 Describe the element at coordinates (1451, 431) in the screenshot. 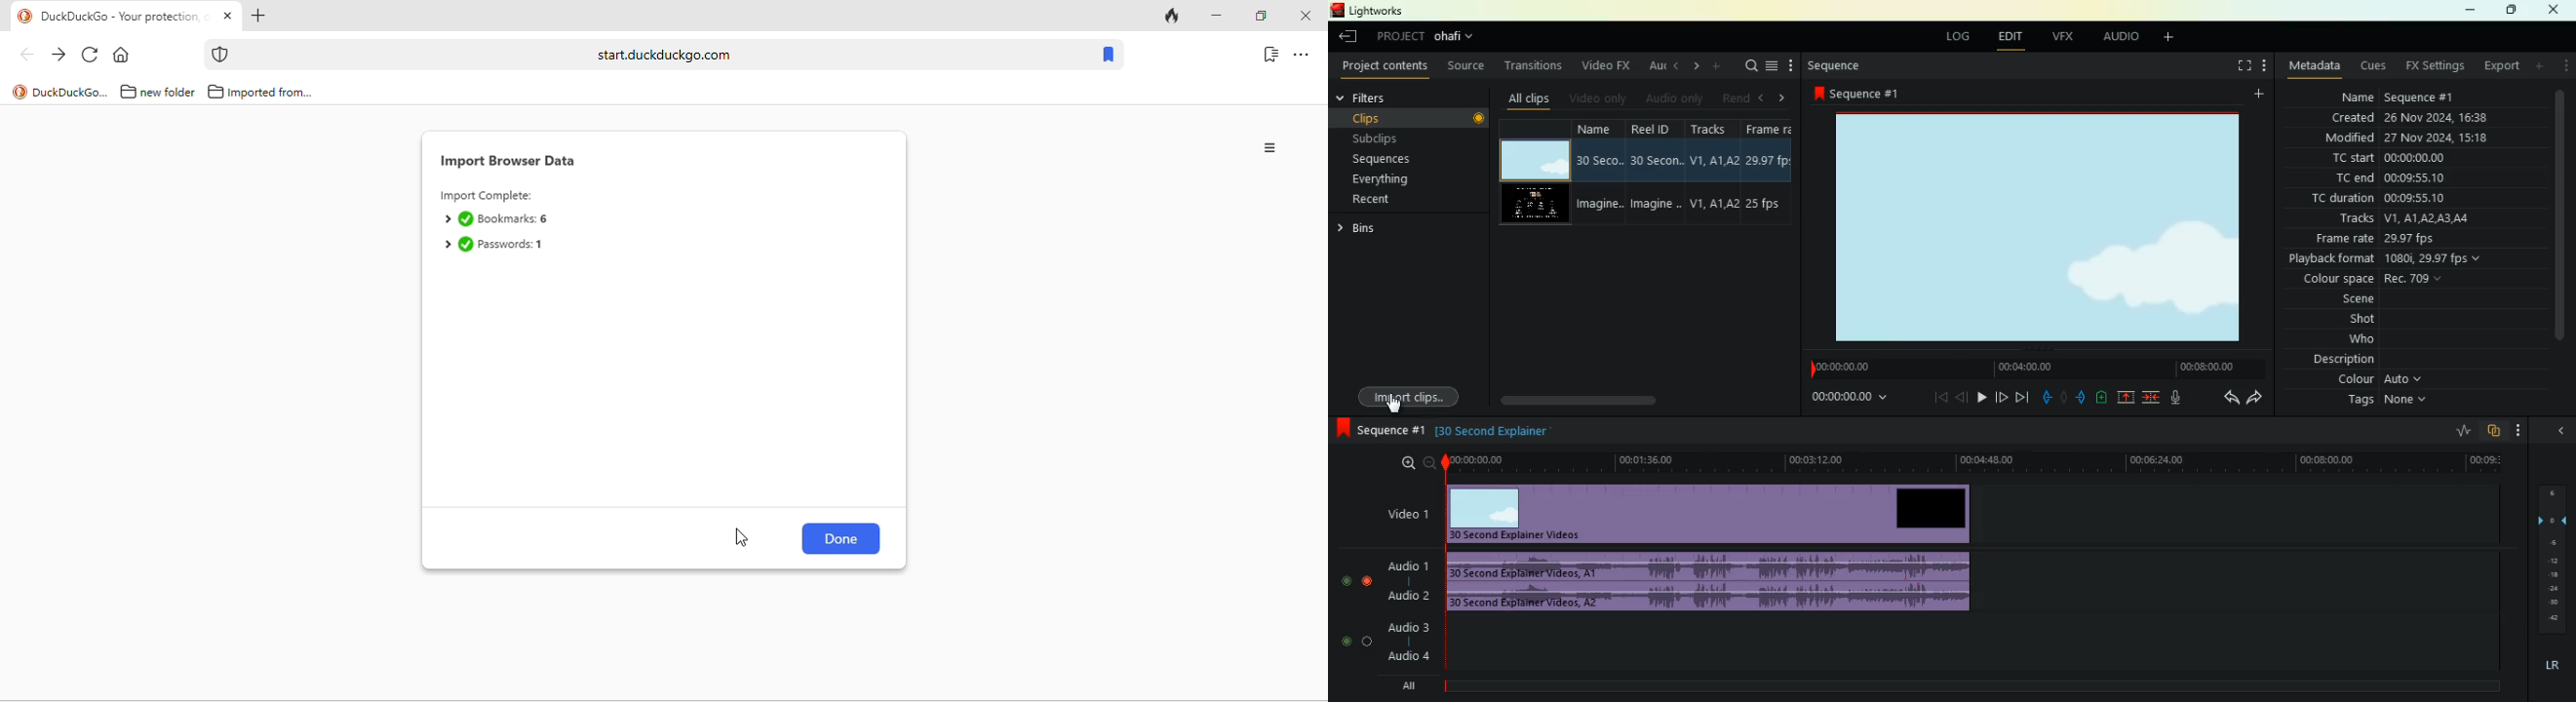

I see `black` at that location.